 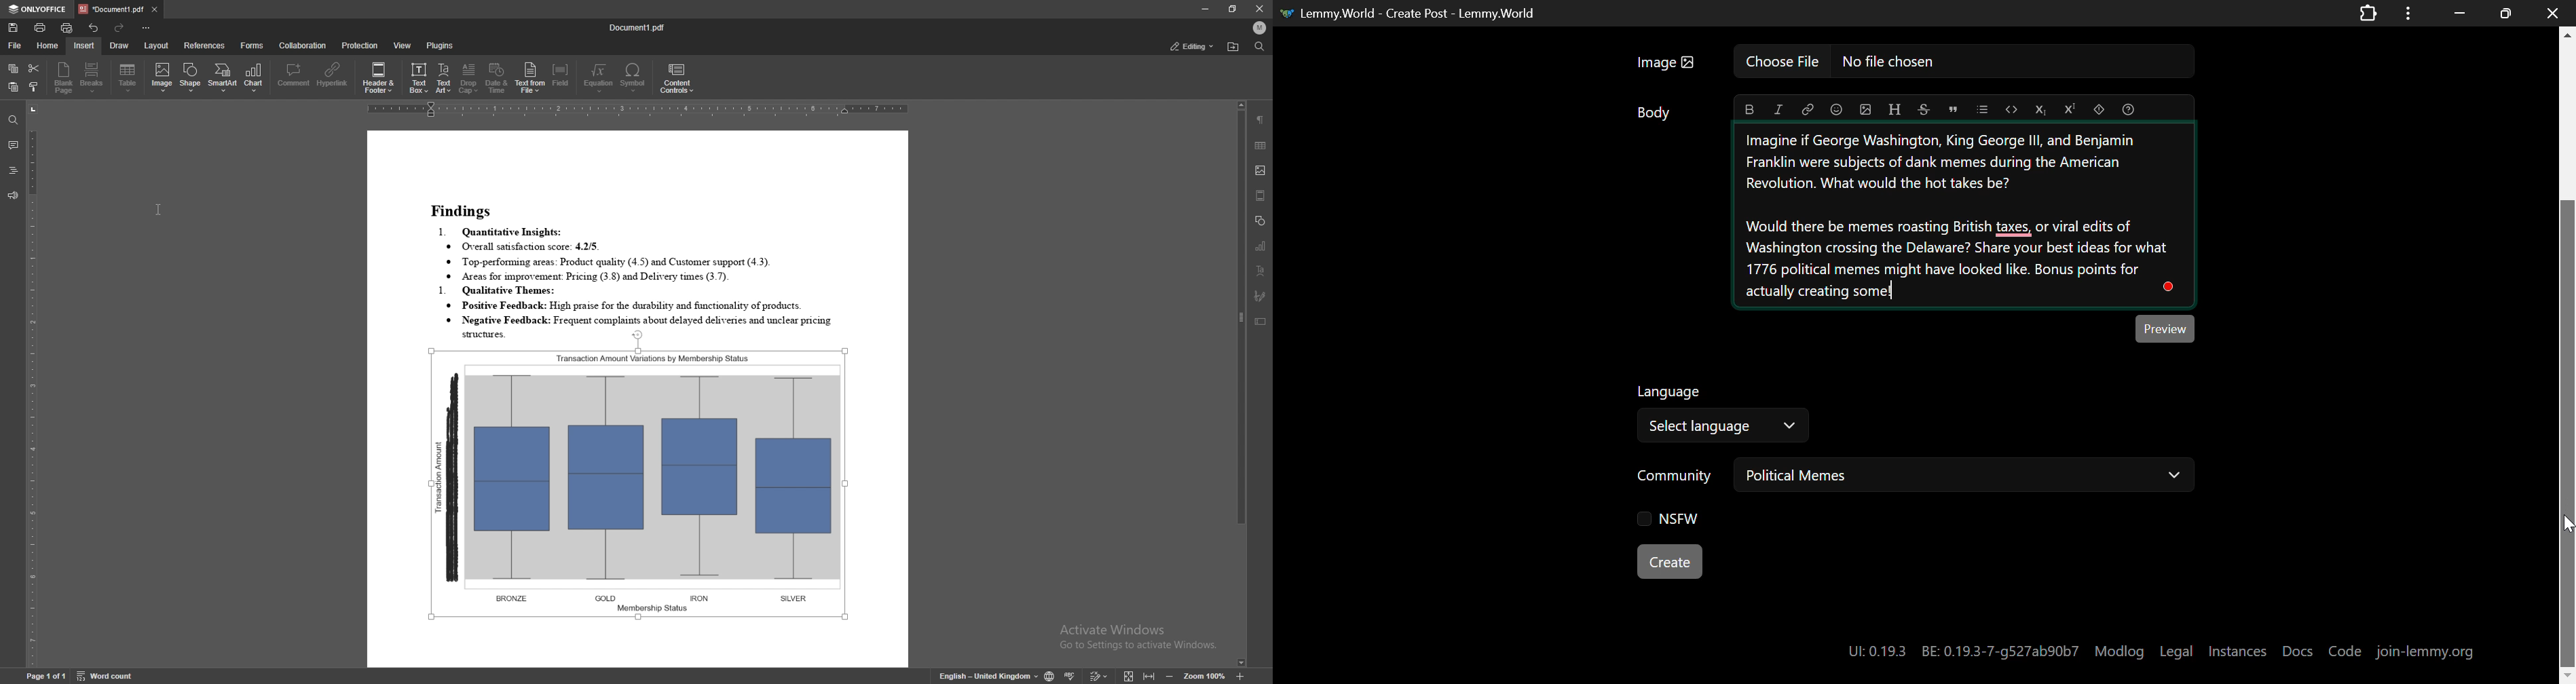 What do you see at coordinates (2039, 111) in the screenshot?
I see `Subscript` at bounding box center [2039, 111].